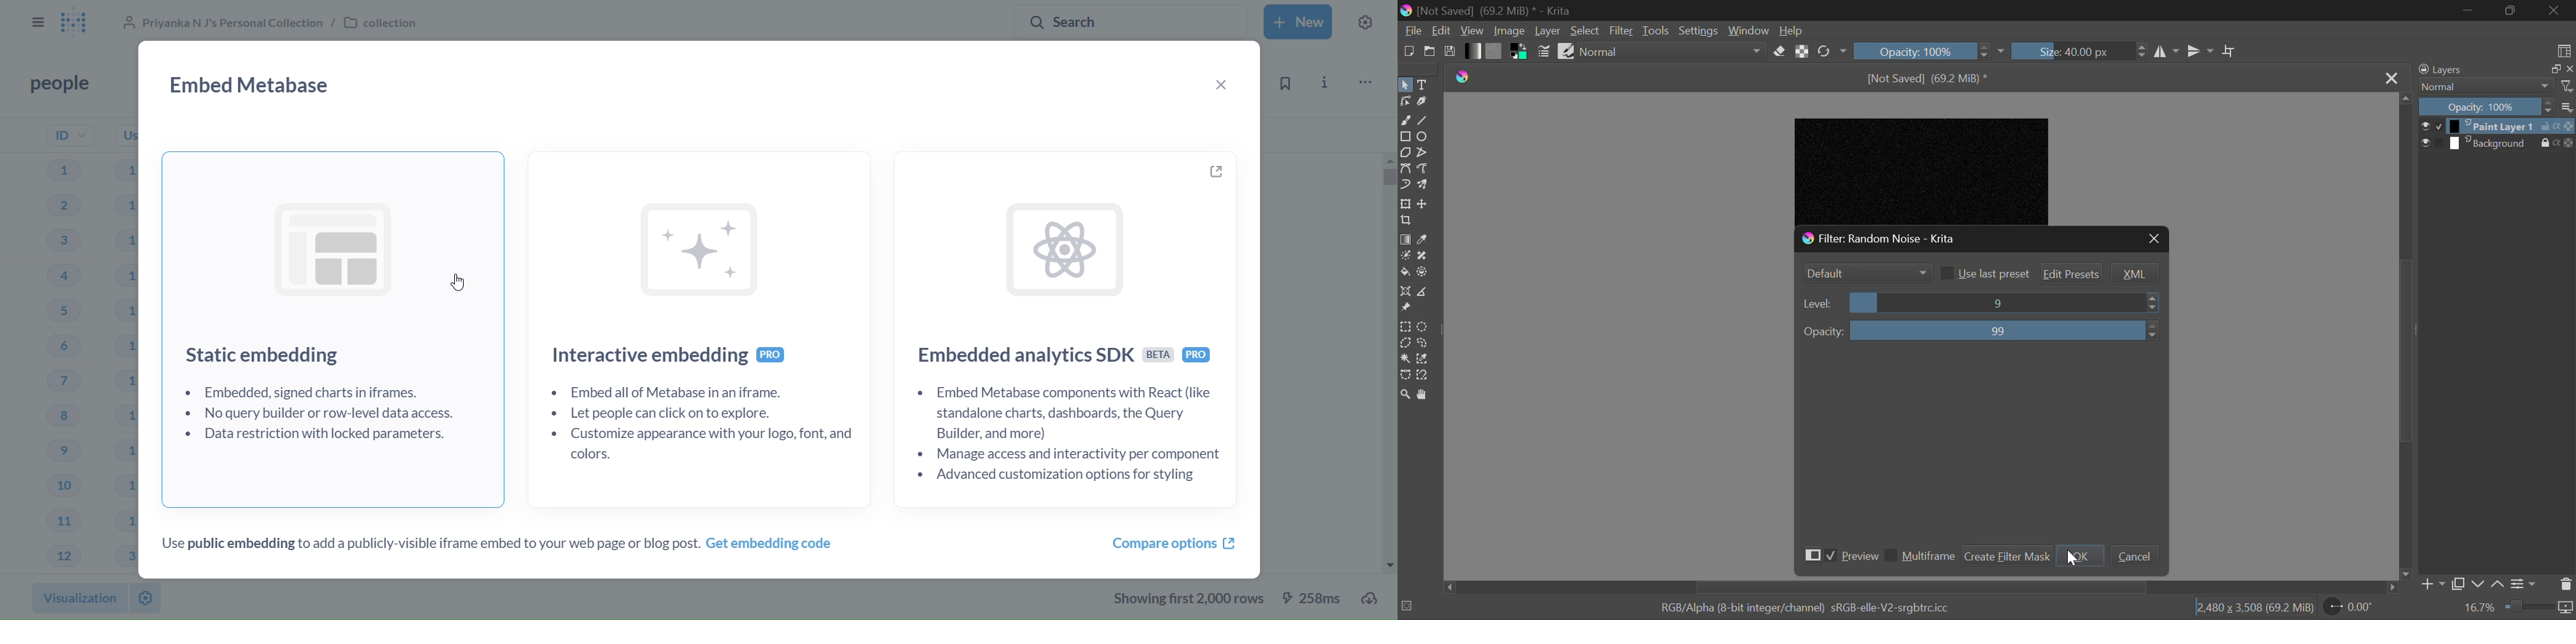 This screenshot has width=2576, height=644. I want to click on alpha, so click(2553, 144).